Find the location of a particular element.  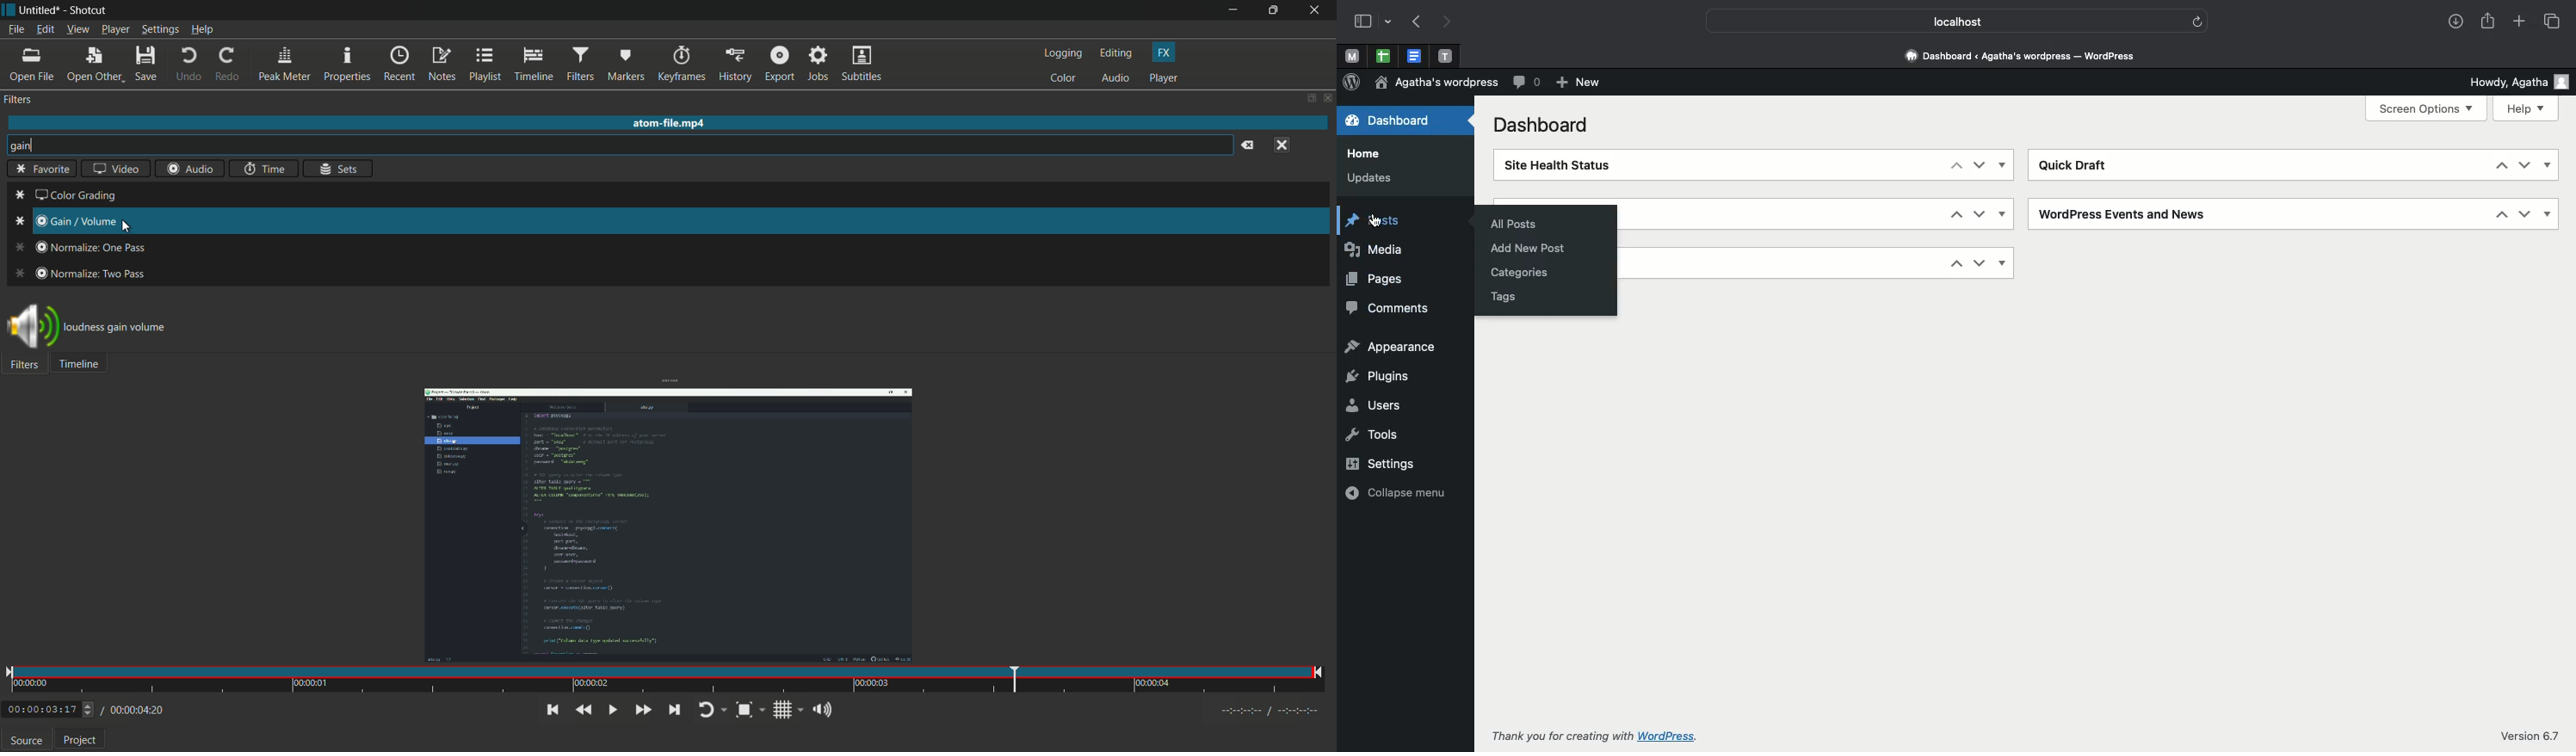

Dashboard is located at coordinates (2026, 55).